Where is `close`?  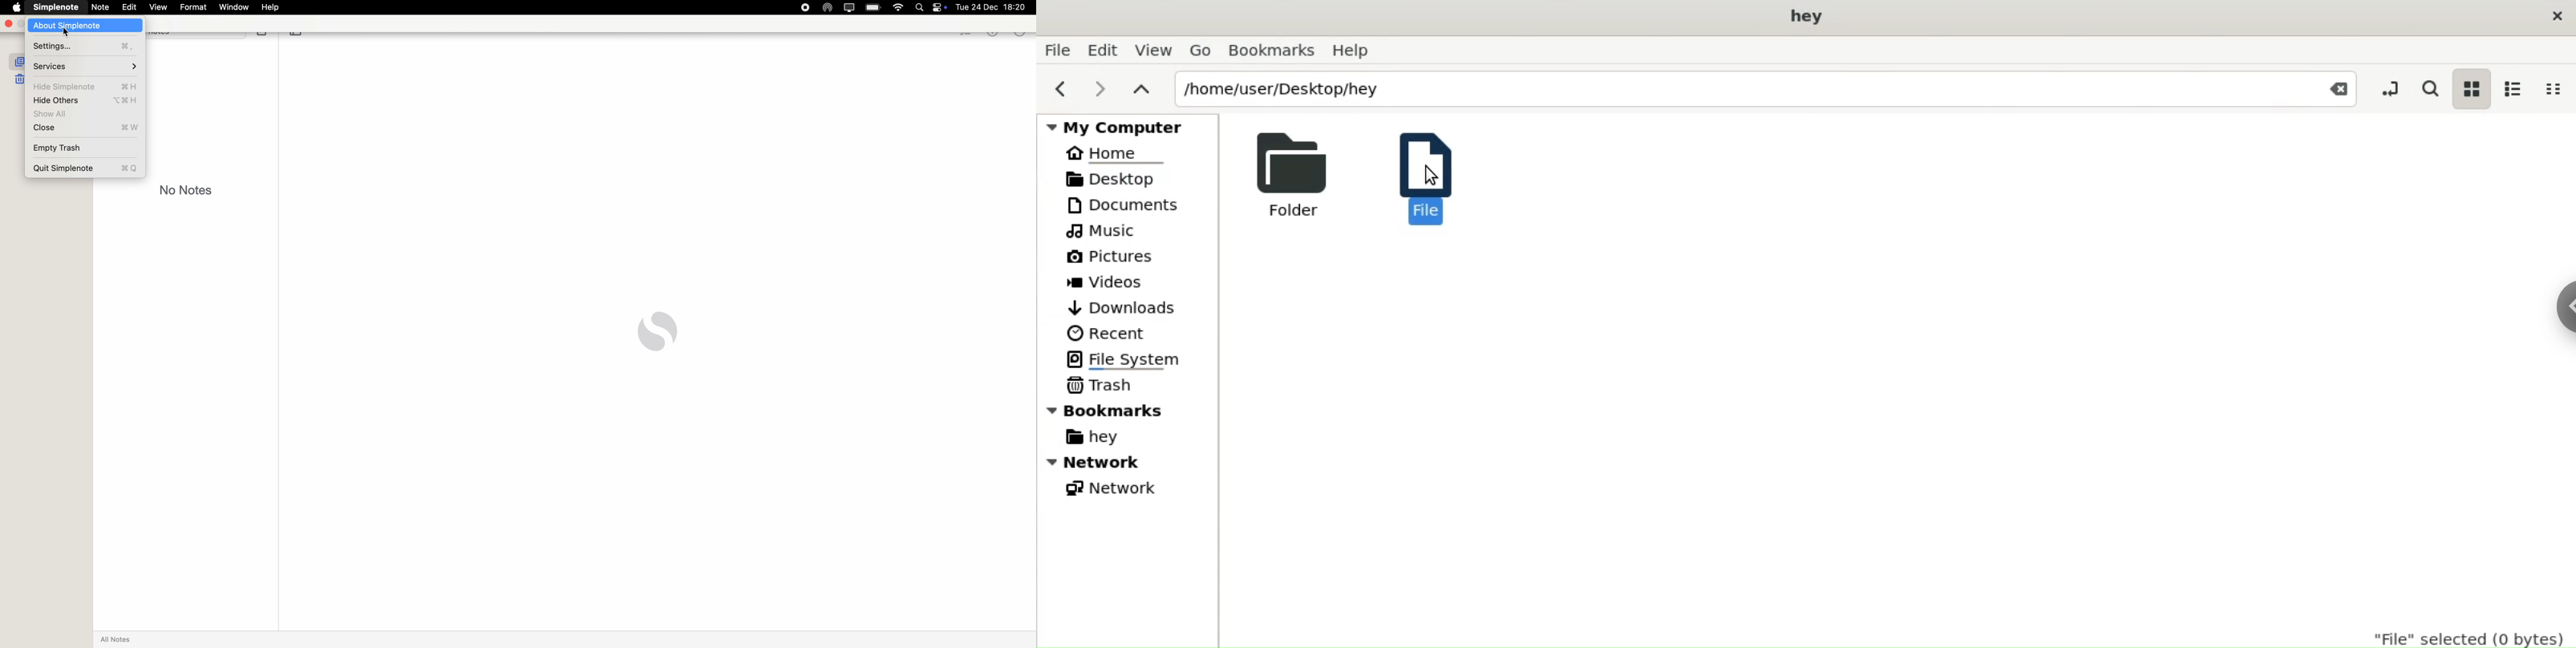 close is located at coordinates (83, 129).